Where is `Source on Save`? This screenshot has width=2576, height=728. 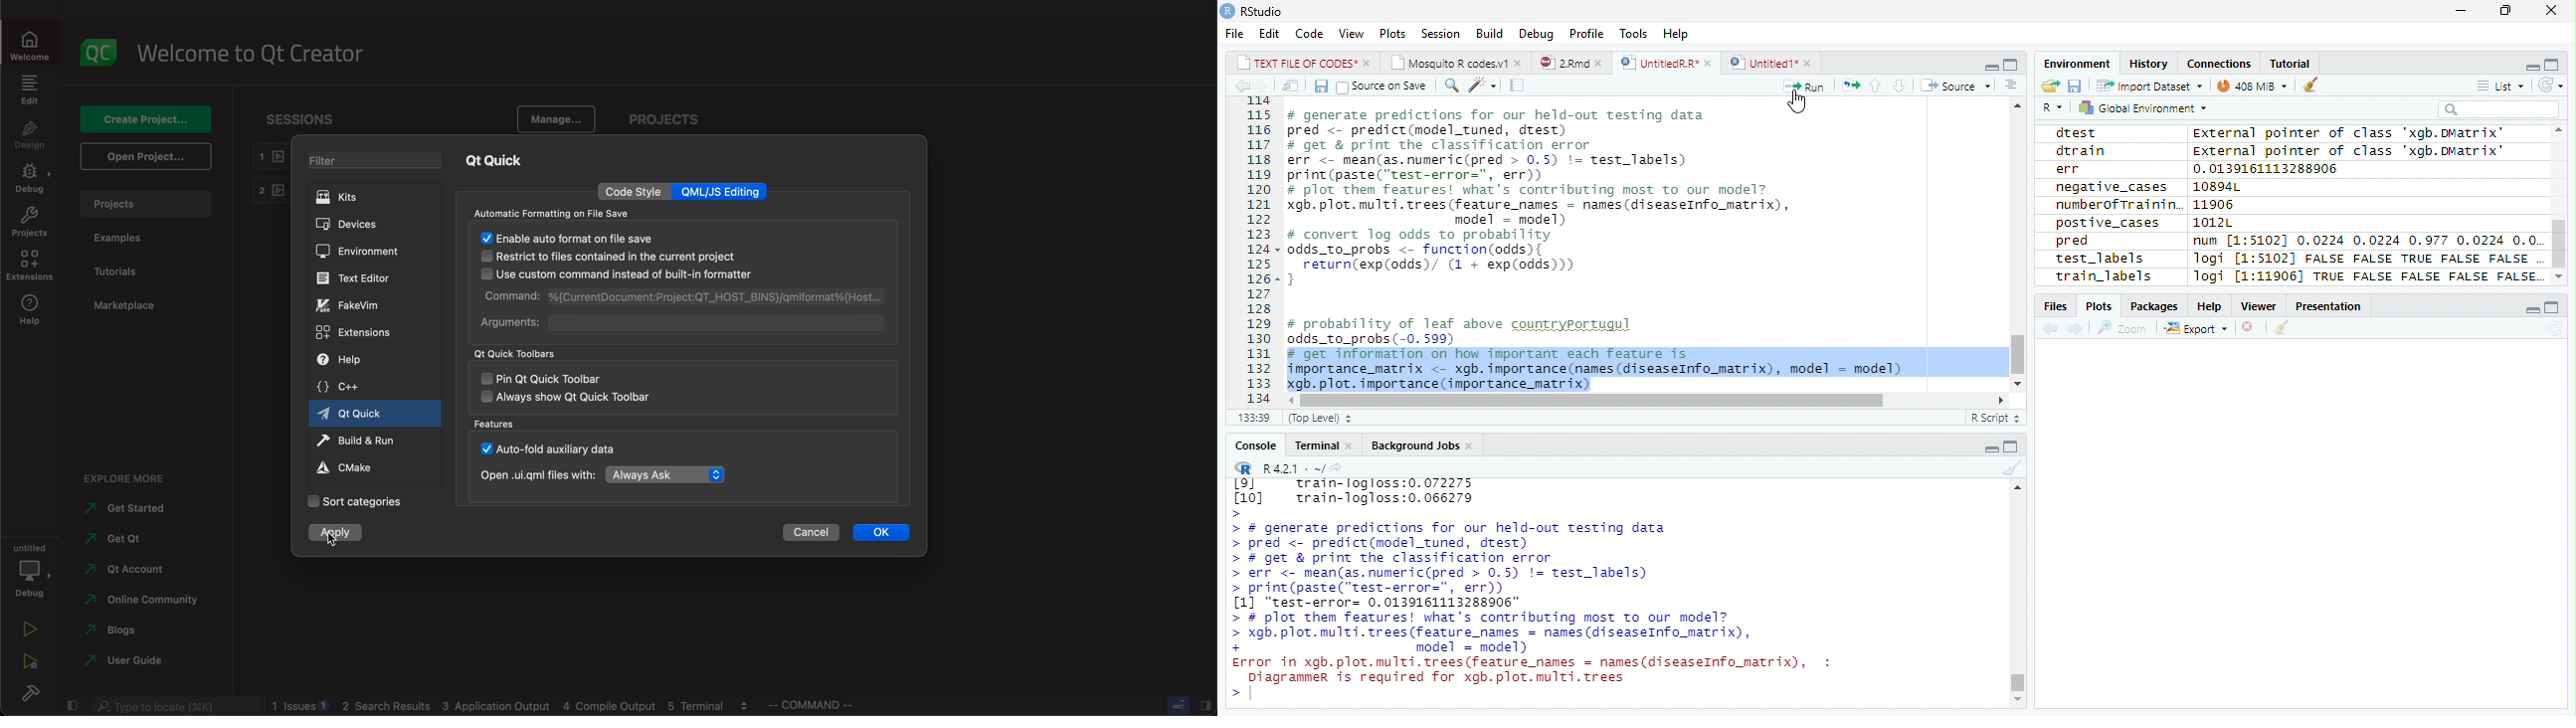 Source on Save is located at coordinates (1380, 87).